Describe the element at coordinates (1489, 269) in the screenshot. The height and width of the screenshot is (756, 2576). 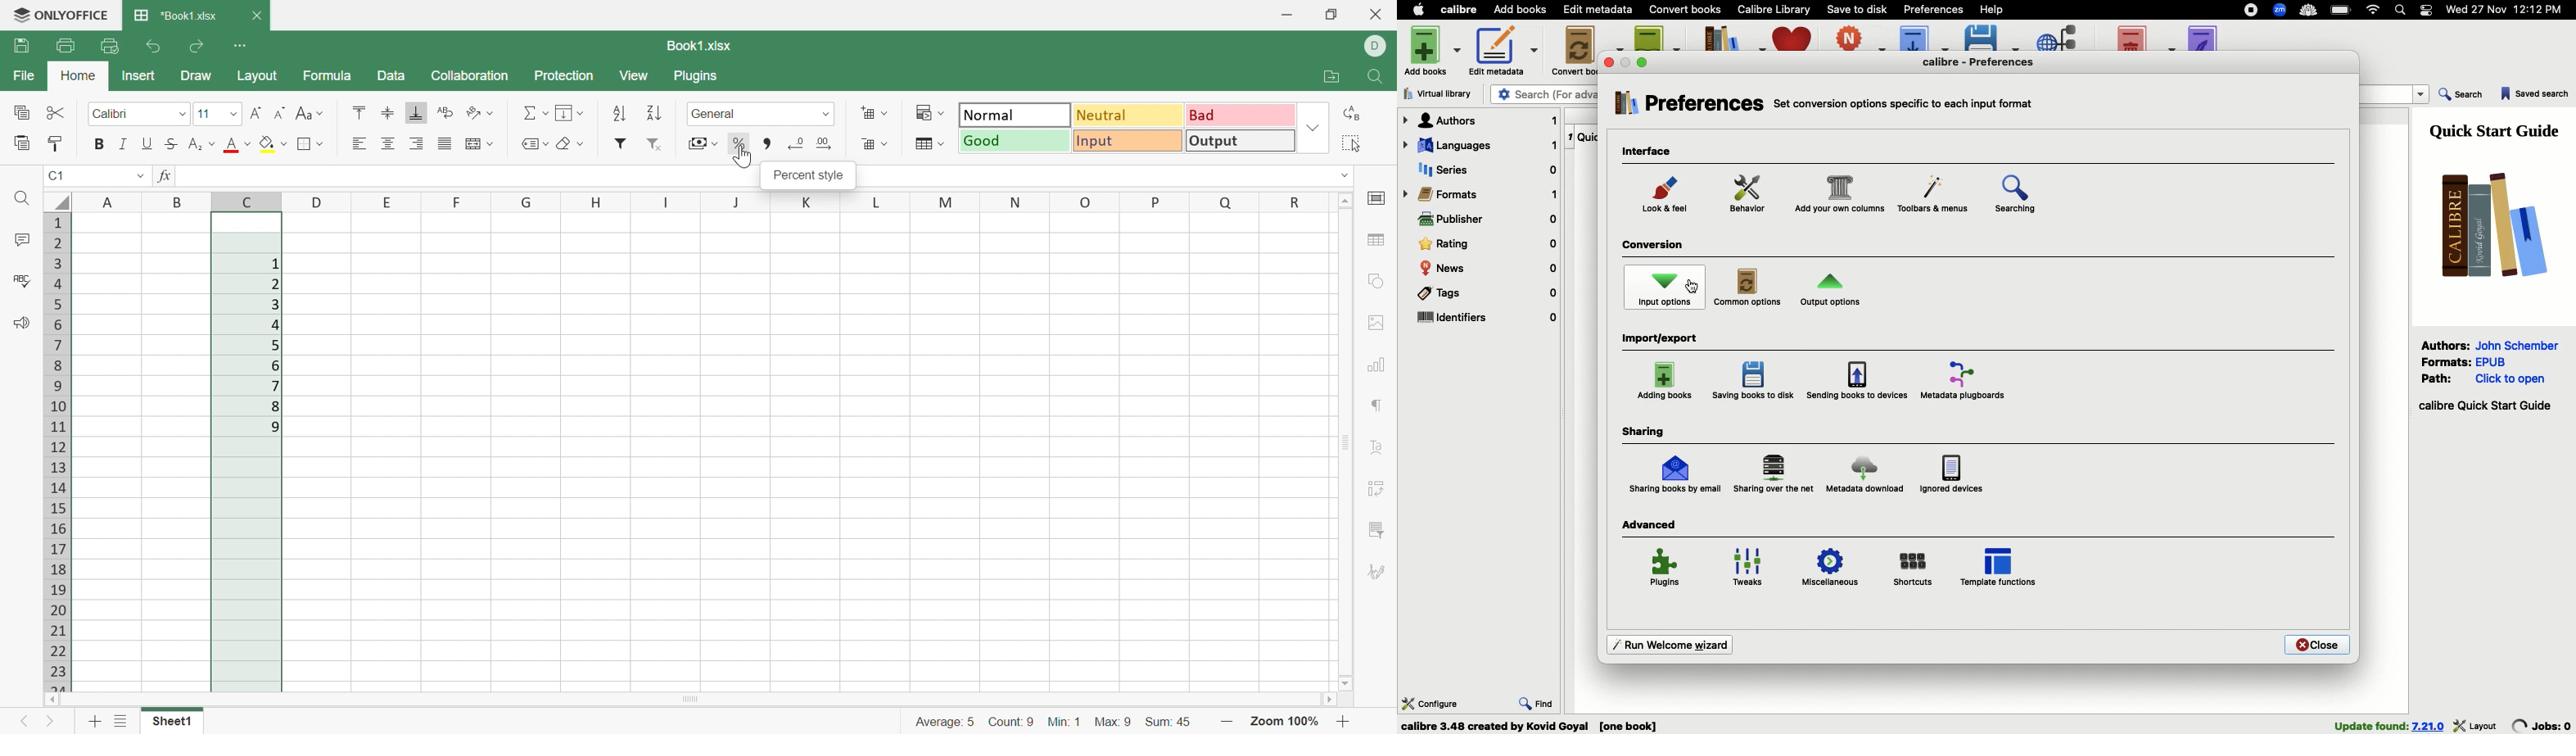
I see `News` at that location.